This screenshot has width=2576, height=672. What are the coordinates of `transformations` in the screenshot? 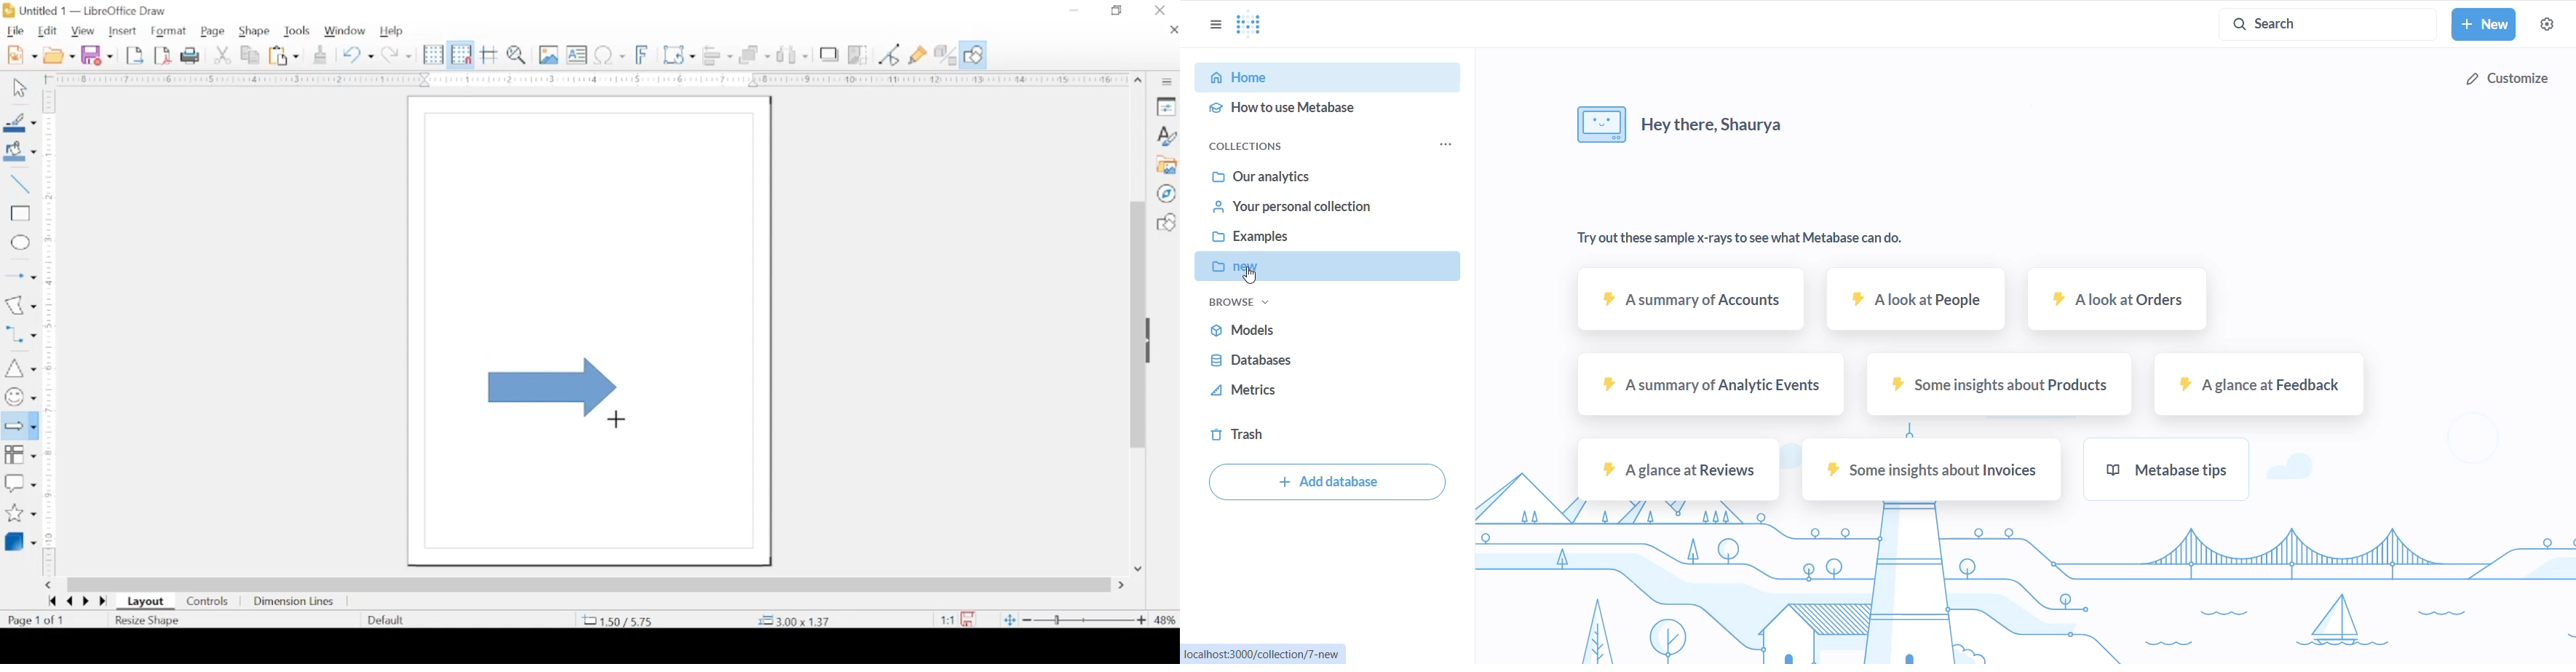 It's located at (679, 55).